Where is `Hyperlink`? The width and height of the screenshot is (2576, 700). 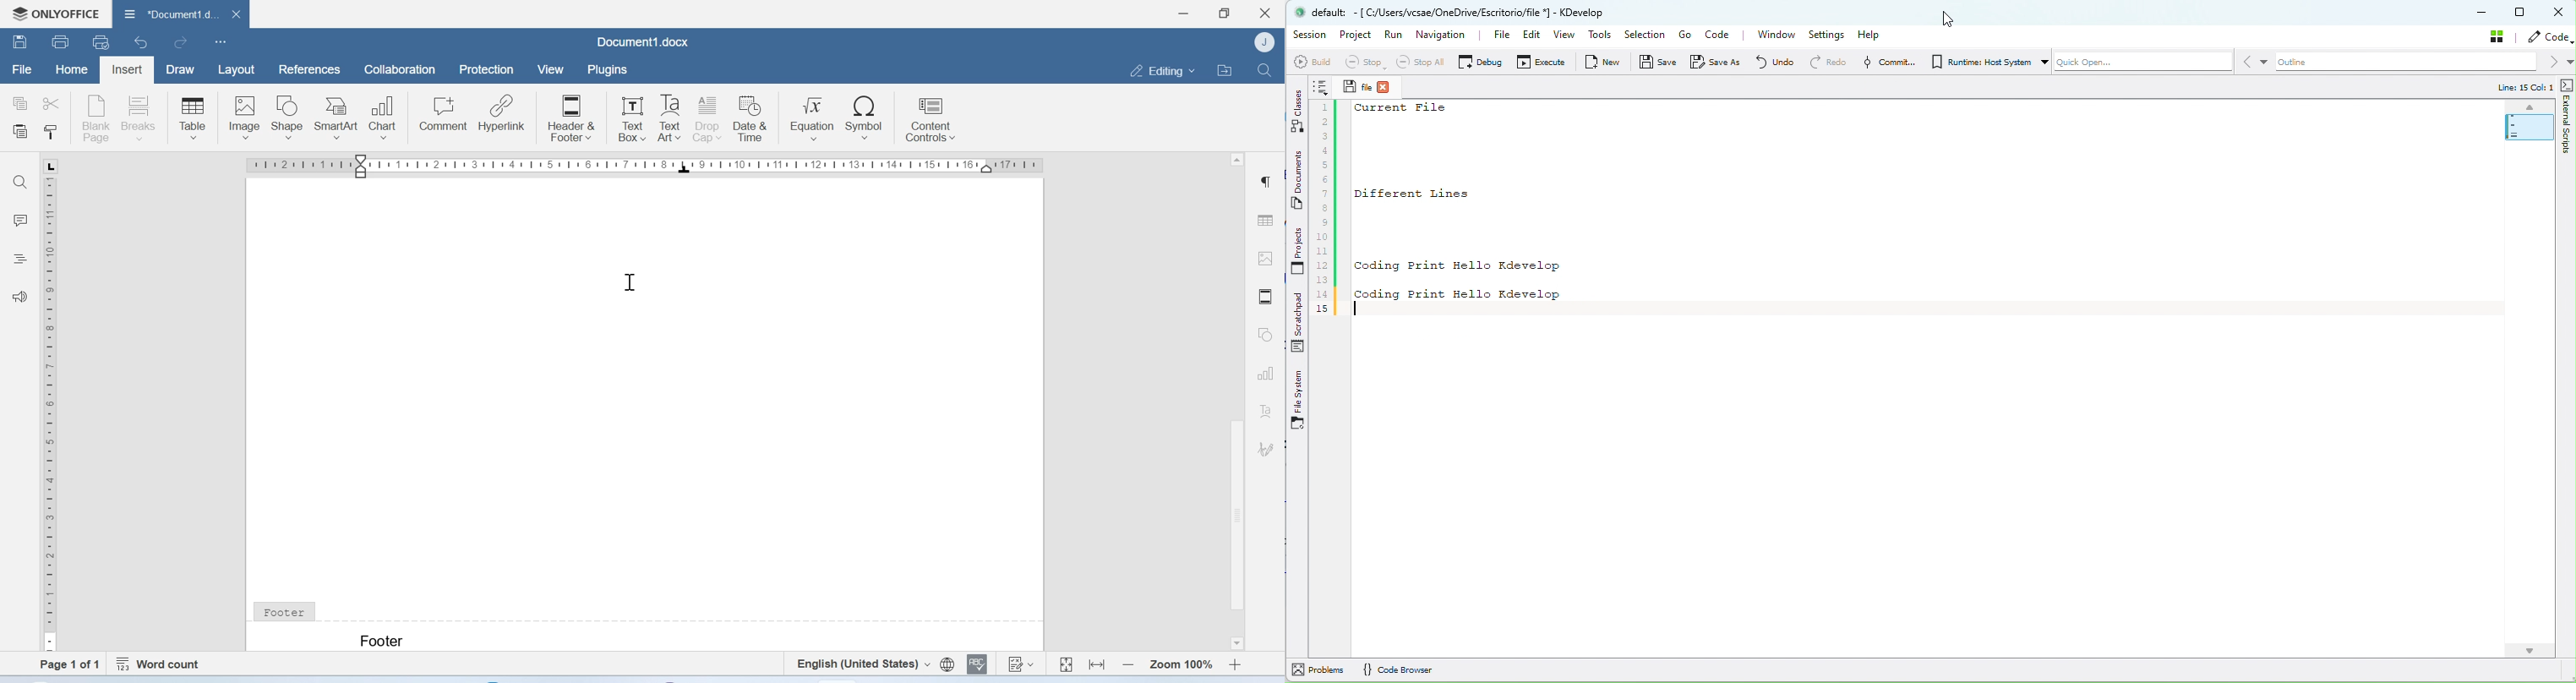
Hyperlink is located at coordinates (503, 115).